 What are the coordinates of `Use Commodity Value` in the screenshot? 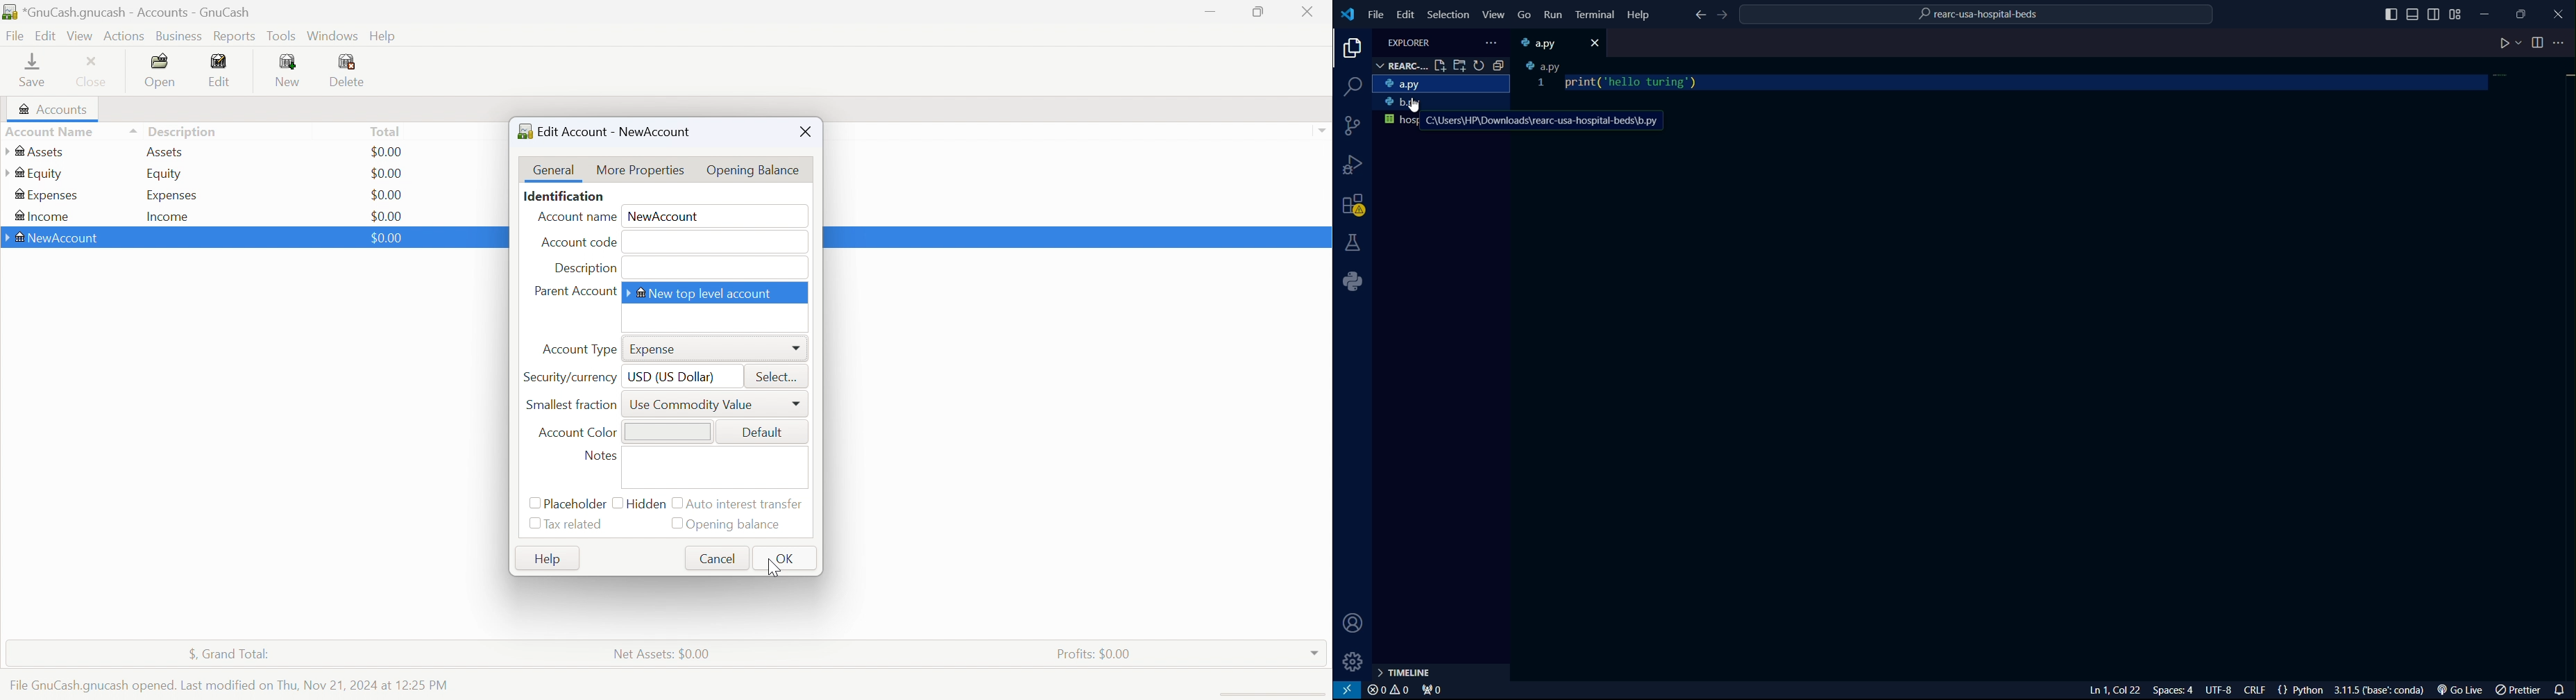 It's located at (697, 404).